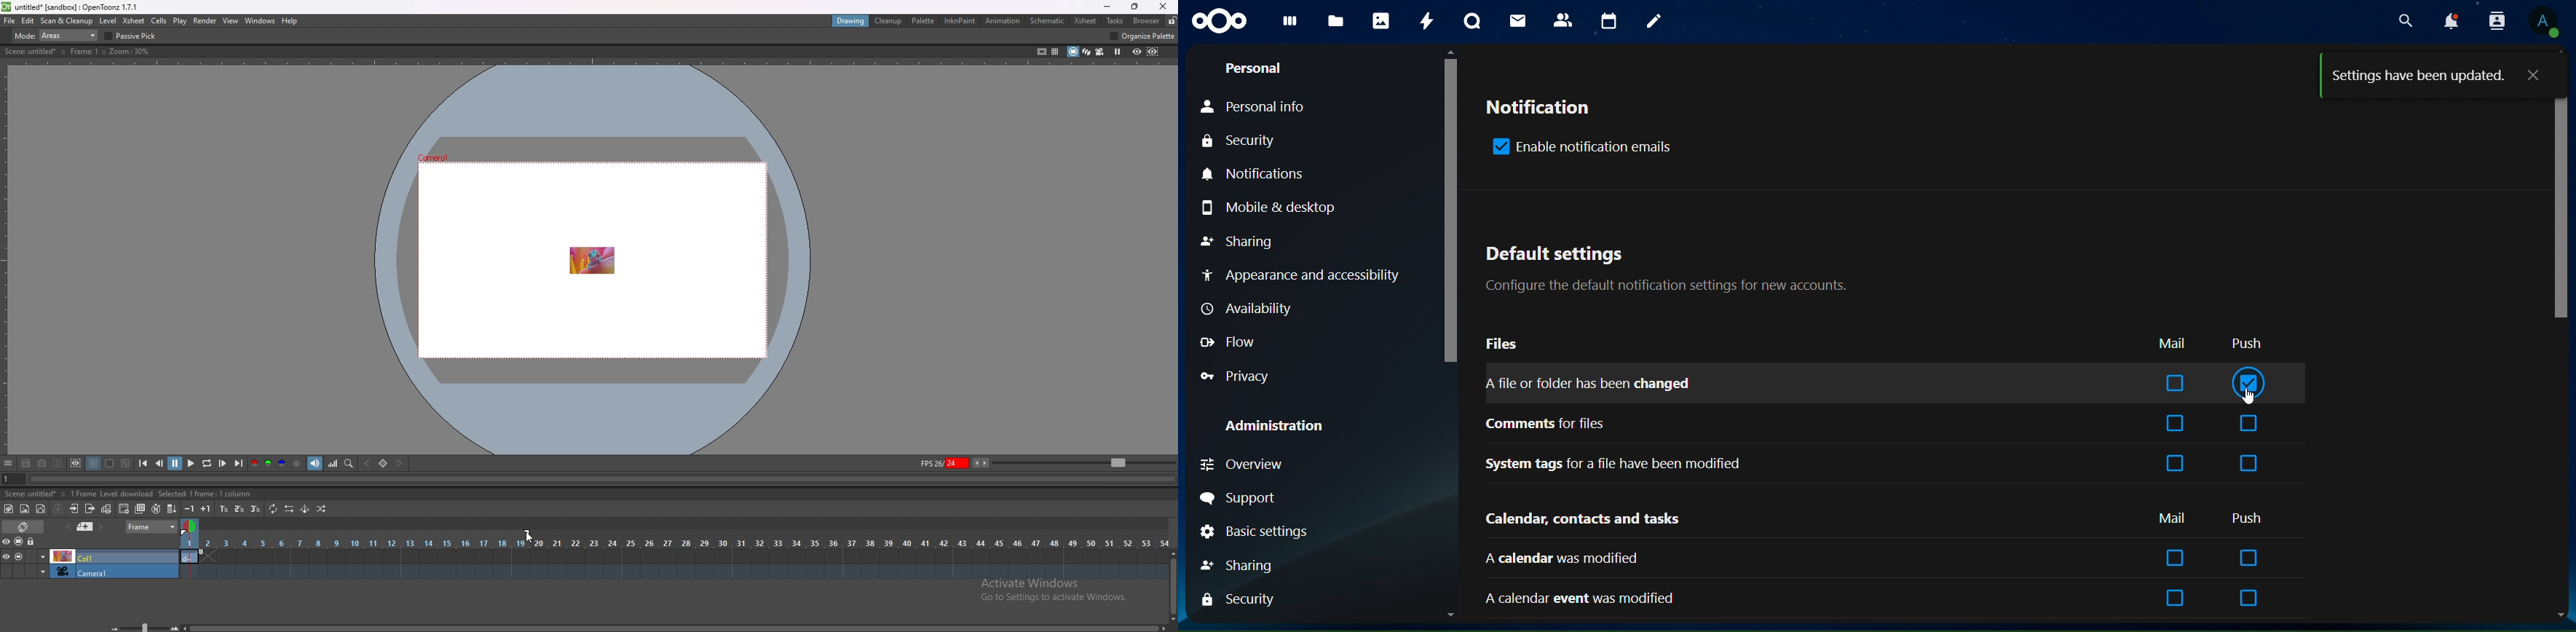 The image size is (2576, 644). Describe the element at coordinates (1581, 148) in the screenshot. I see `enable notification emails` at that location.